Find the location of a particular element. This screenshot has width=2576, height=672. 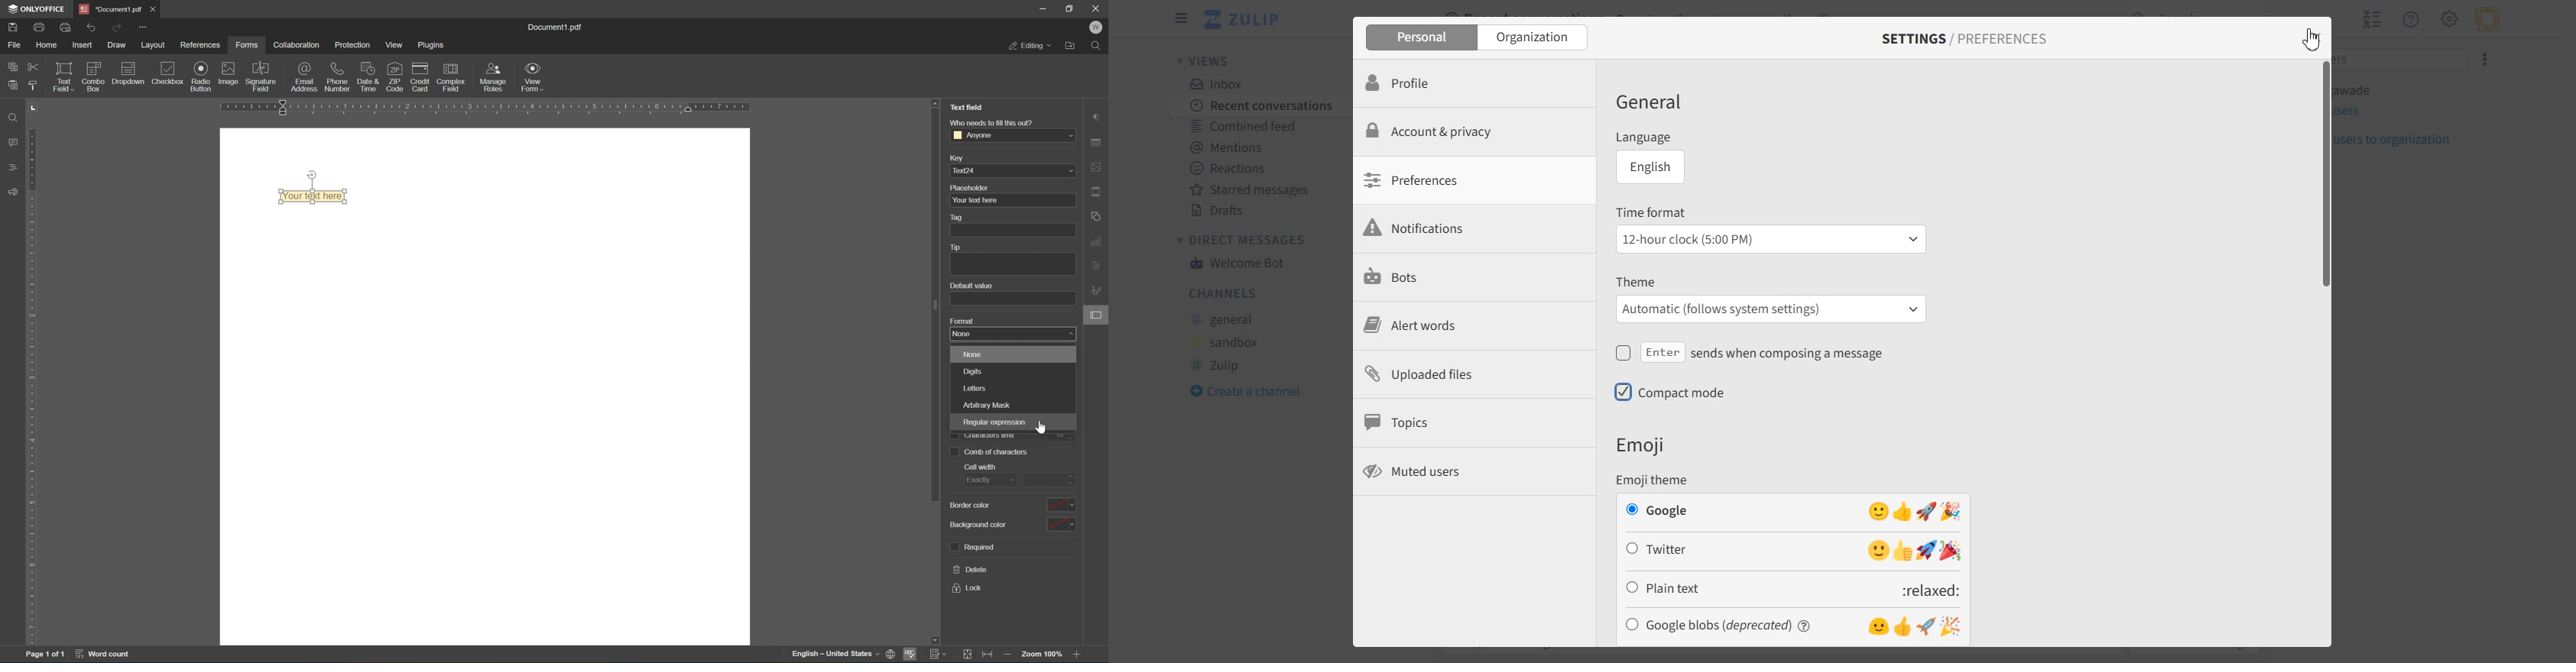

Uploaded files is located at coordinates (1474, 374).